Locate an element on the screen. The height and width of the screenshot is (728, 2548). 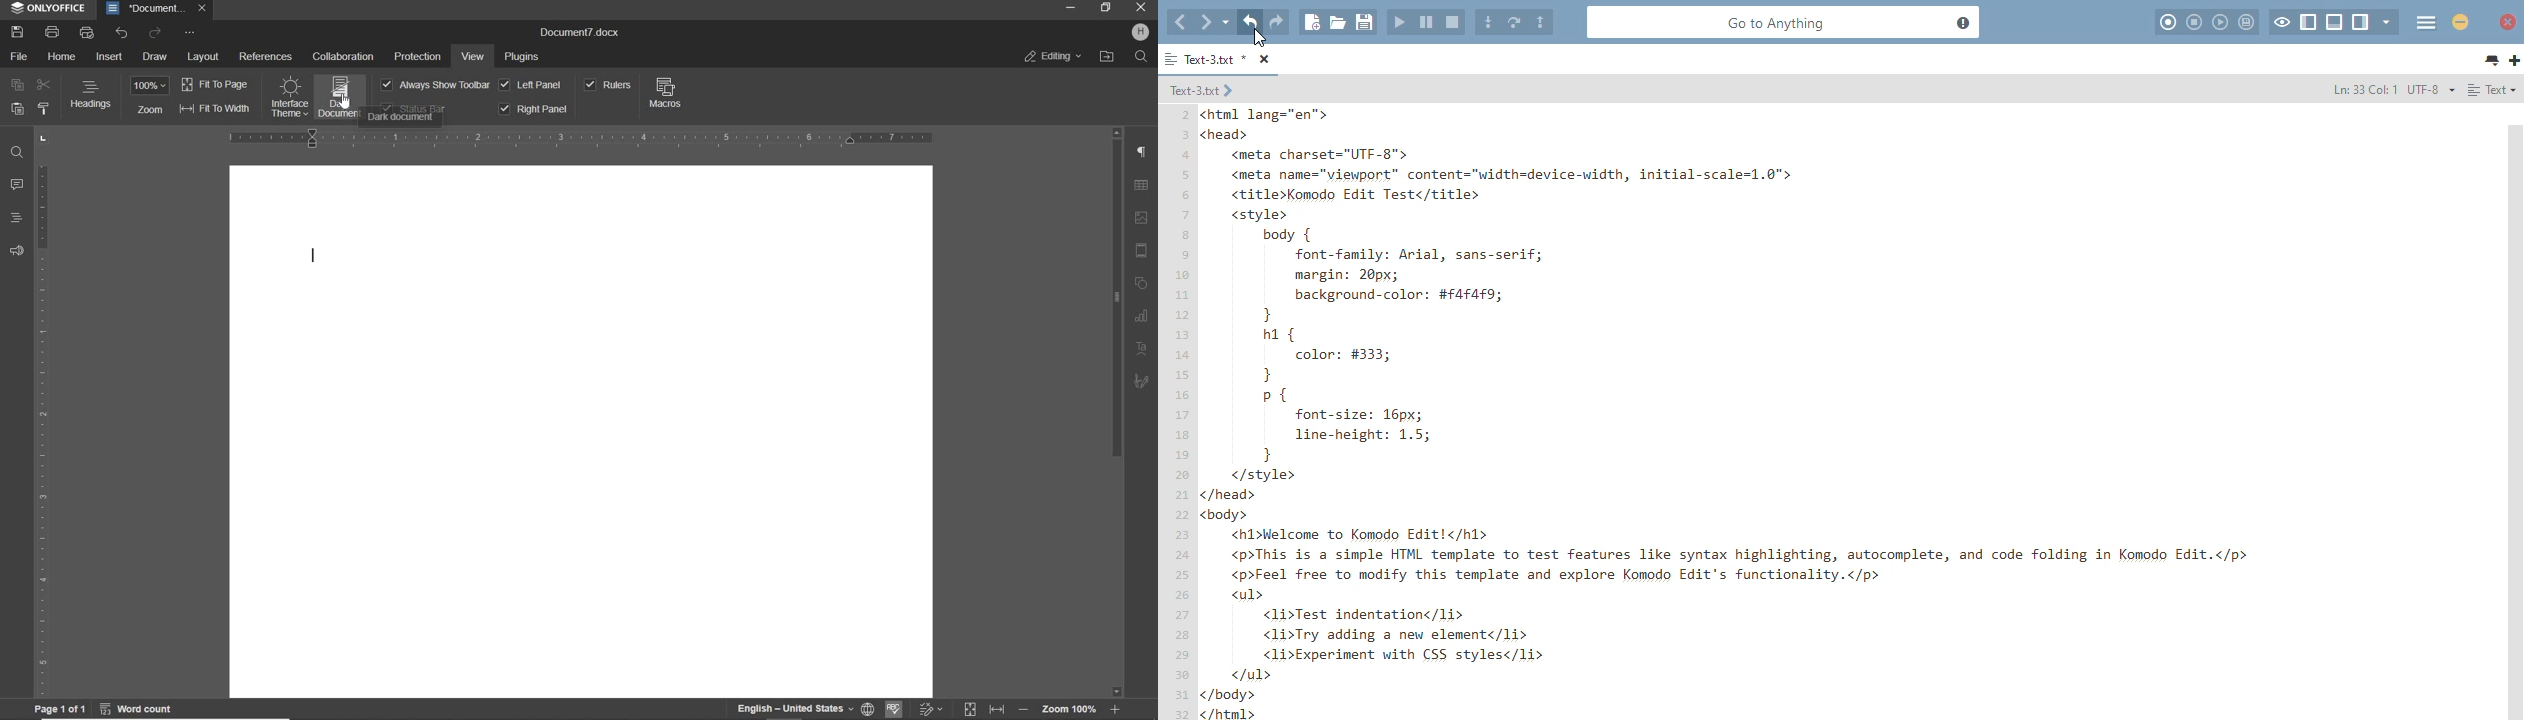
TEXT ART is located at coordinates (1143, 349).